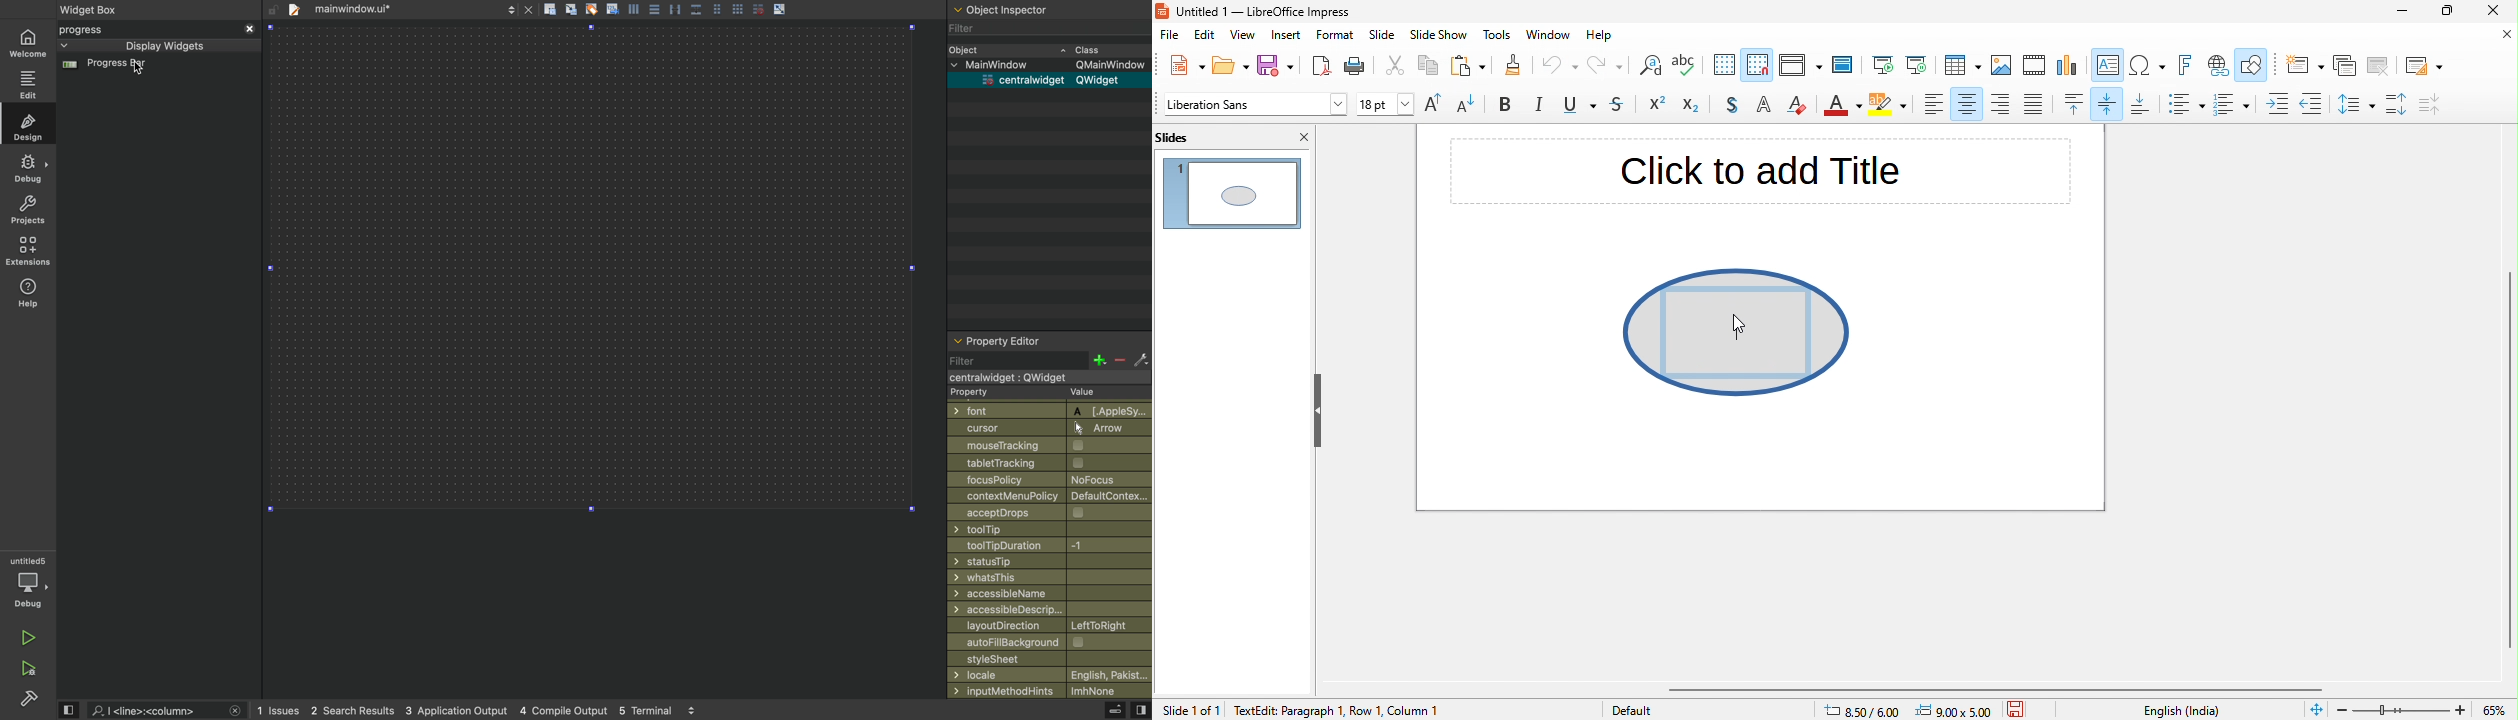 Image resolution: width=2520 pixels, height=728 pixels. Describe the element at coordinates (2035, 105) in the screenshot. I see `justified` at that location.